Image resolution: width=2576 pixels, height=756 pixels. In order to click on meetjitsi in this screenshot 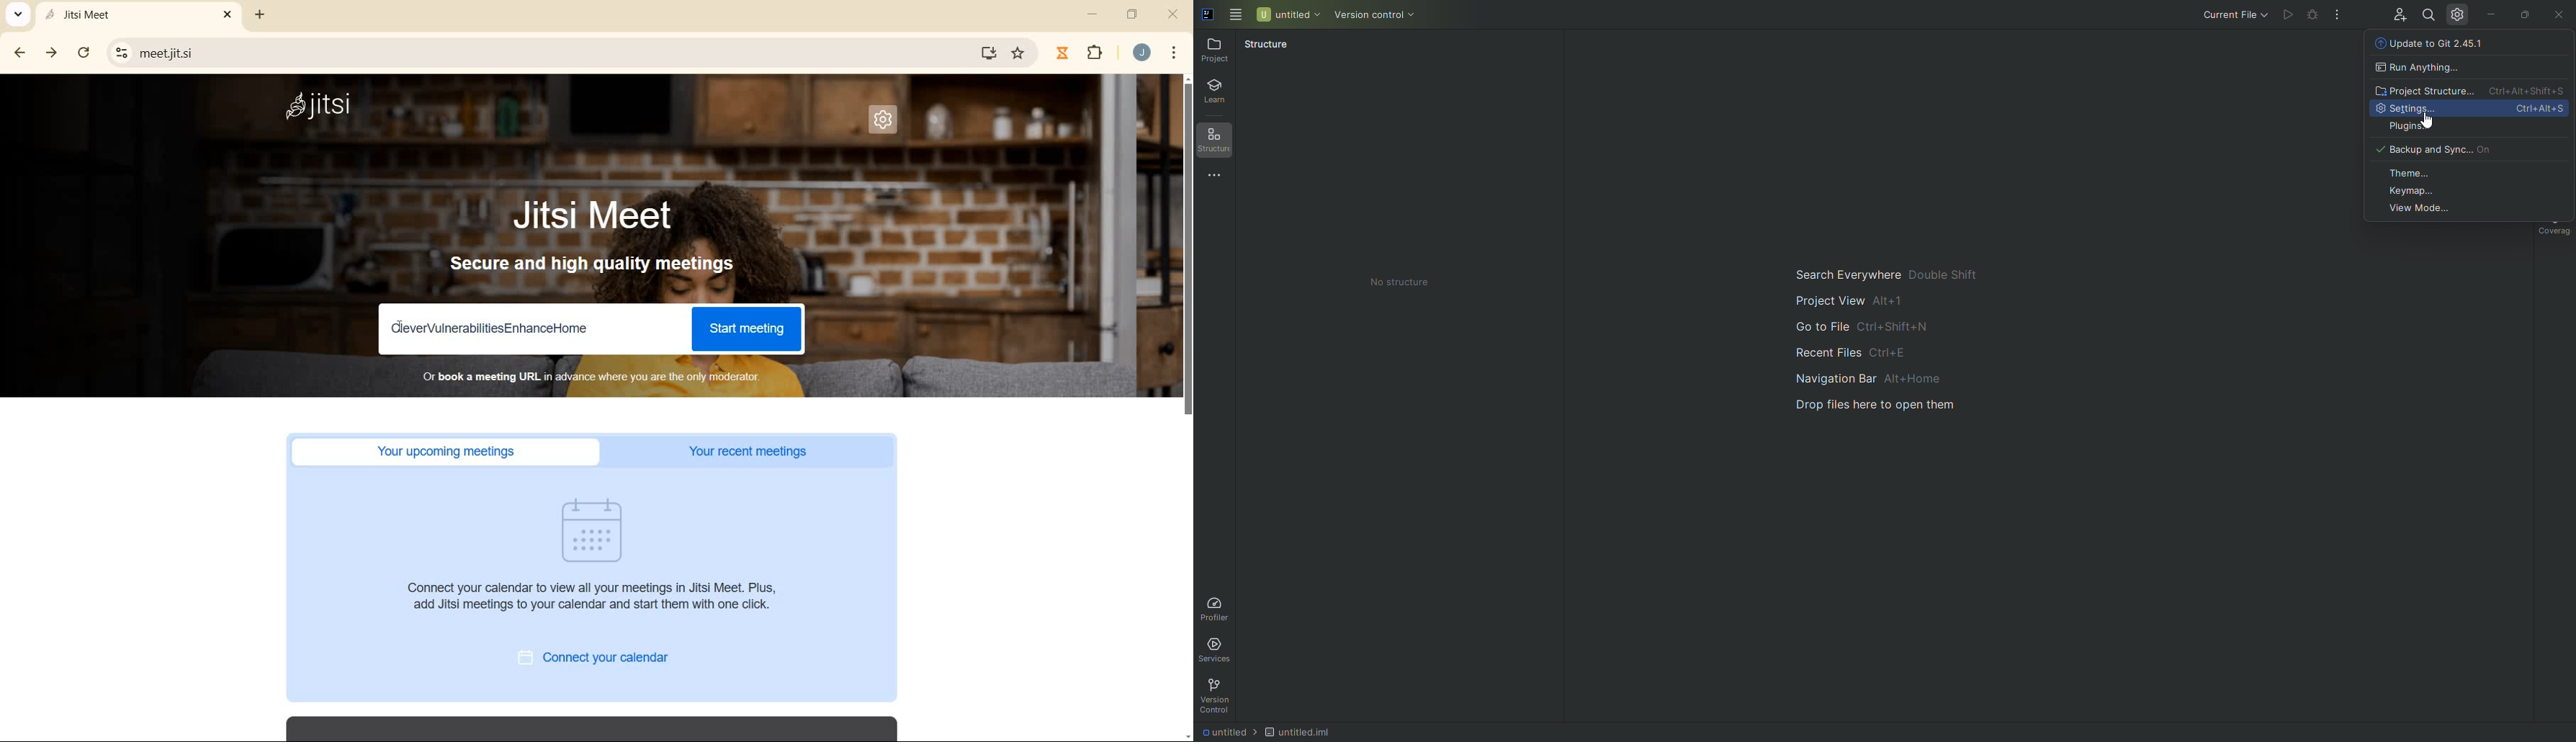, I will do `click(546, 53)`.